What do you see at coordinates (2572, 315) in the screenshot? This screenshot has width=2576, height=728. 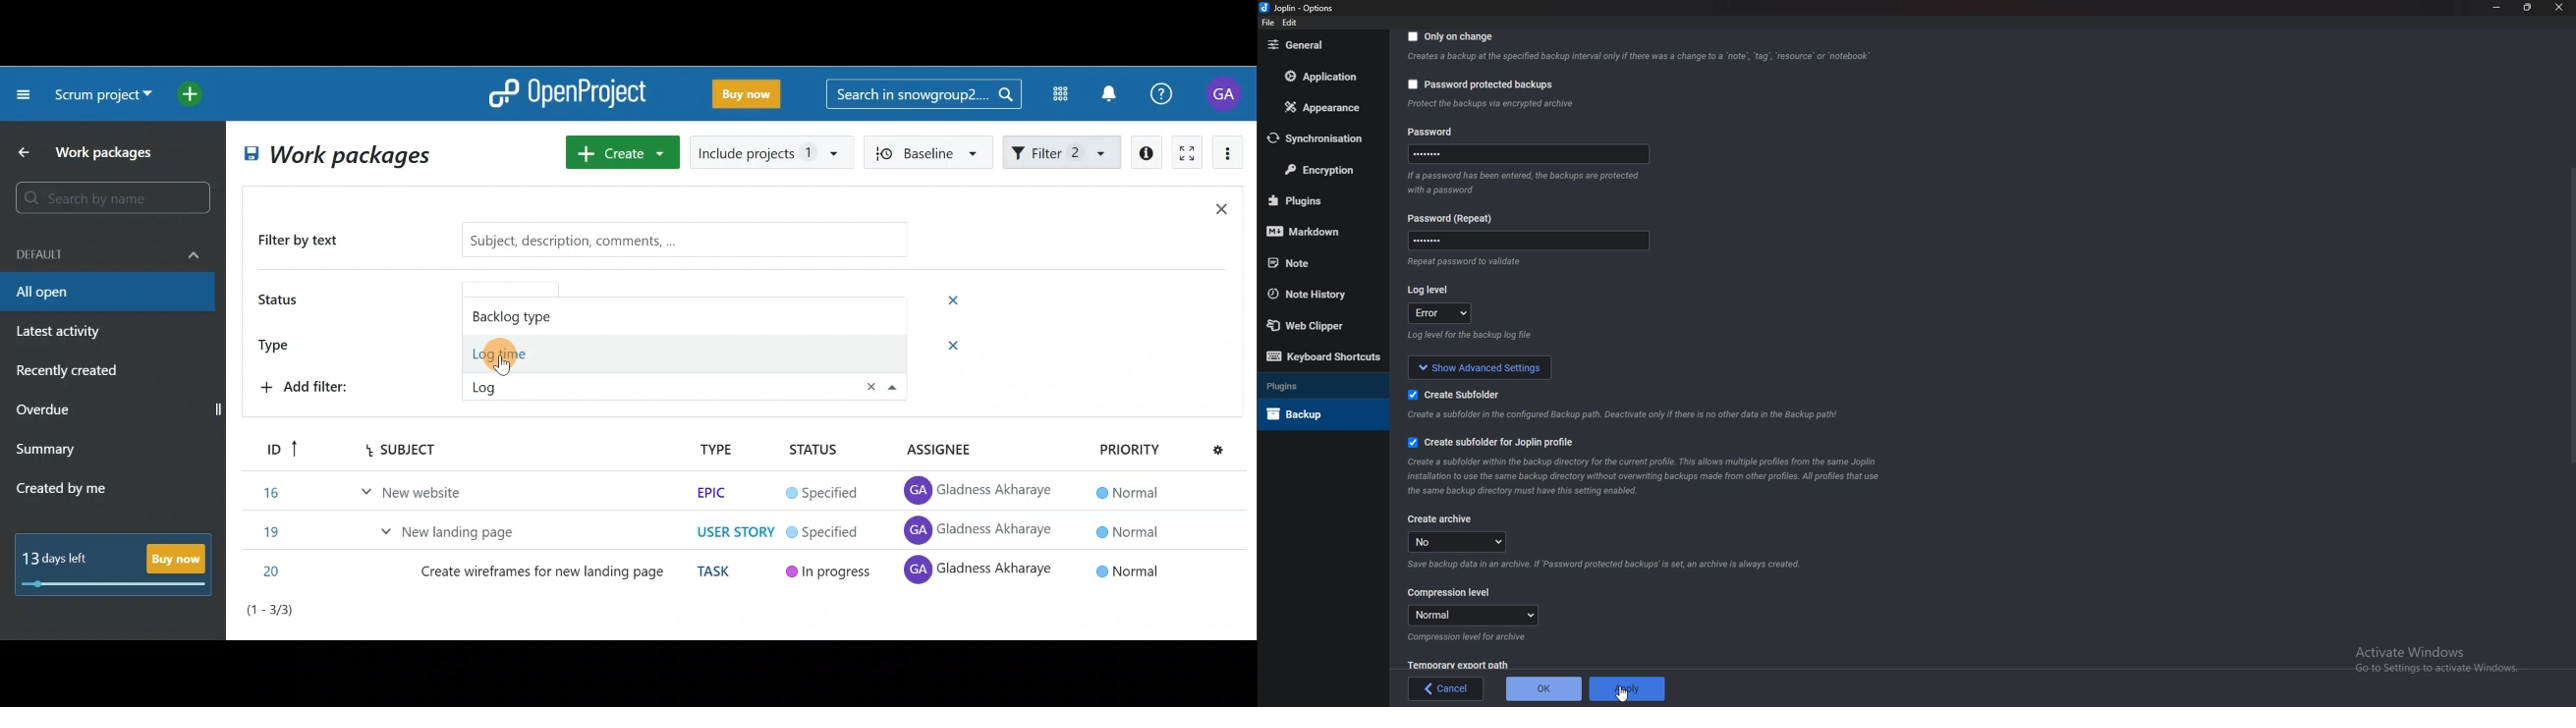 I see `Scroll bar` at bounding box center [2572, 315].